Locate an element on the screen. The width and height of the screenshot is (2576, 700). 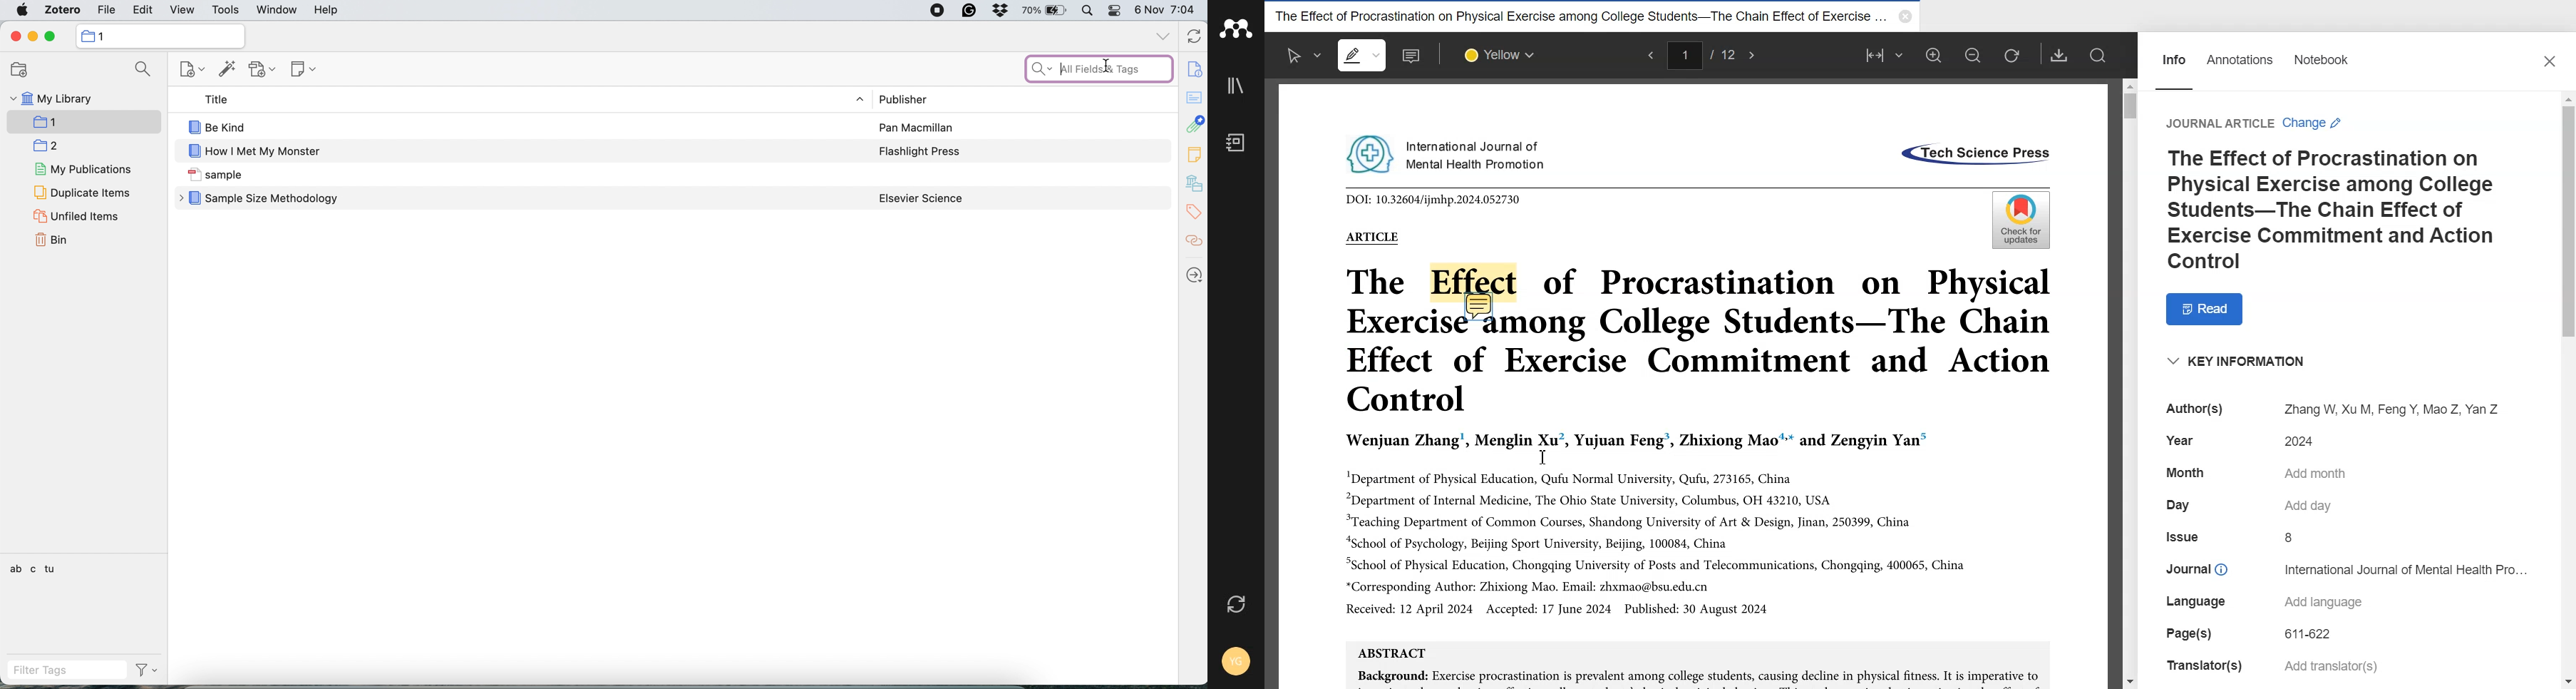
Month Add month is located at coordinates (2259, 474).